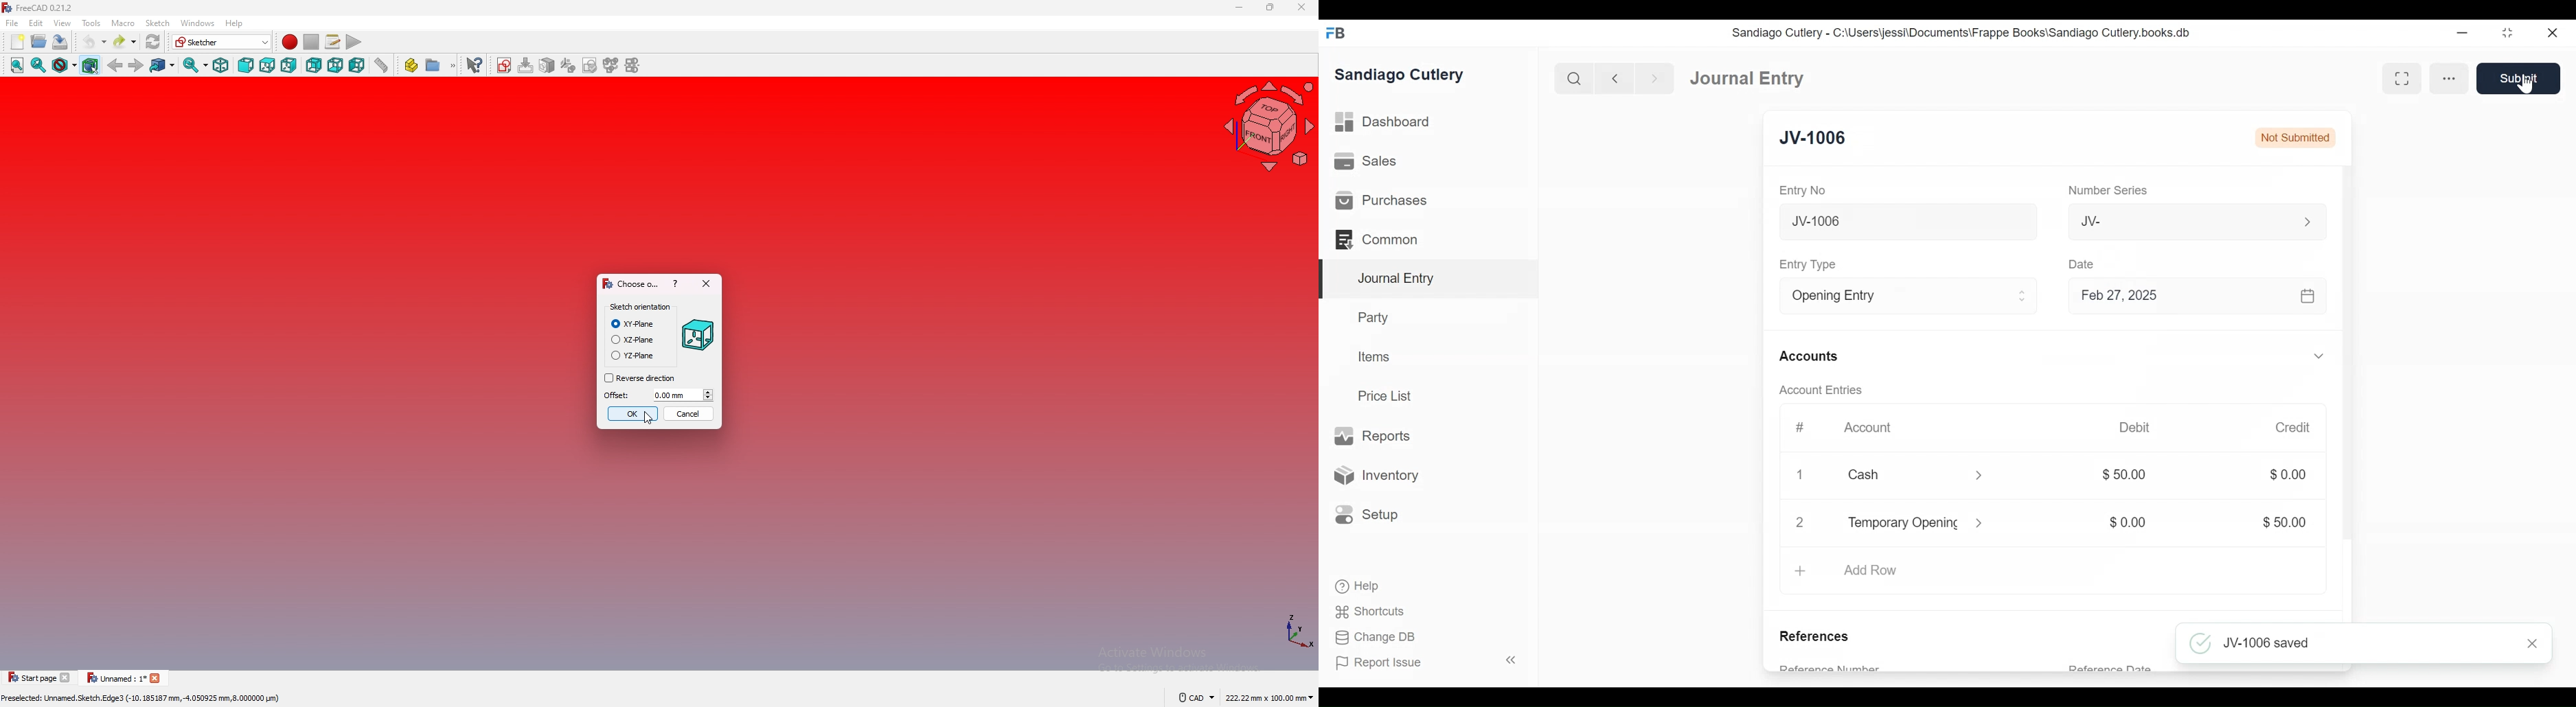 This screenshot has height=728, width=2576. I want to click on attach sketch, so click(549, 65).